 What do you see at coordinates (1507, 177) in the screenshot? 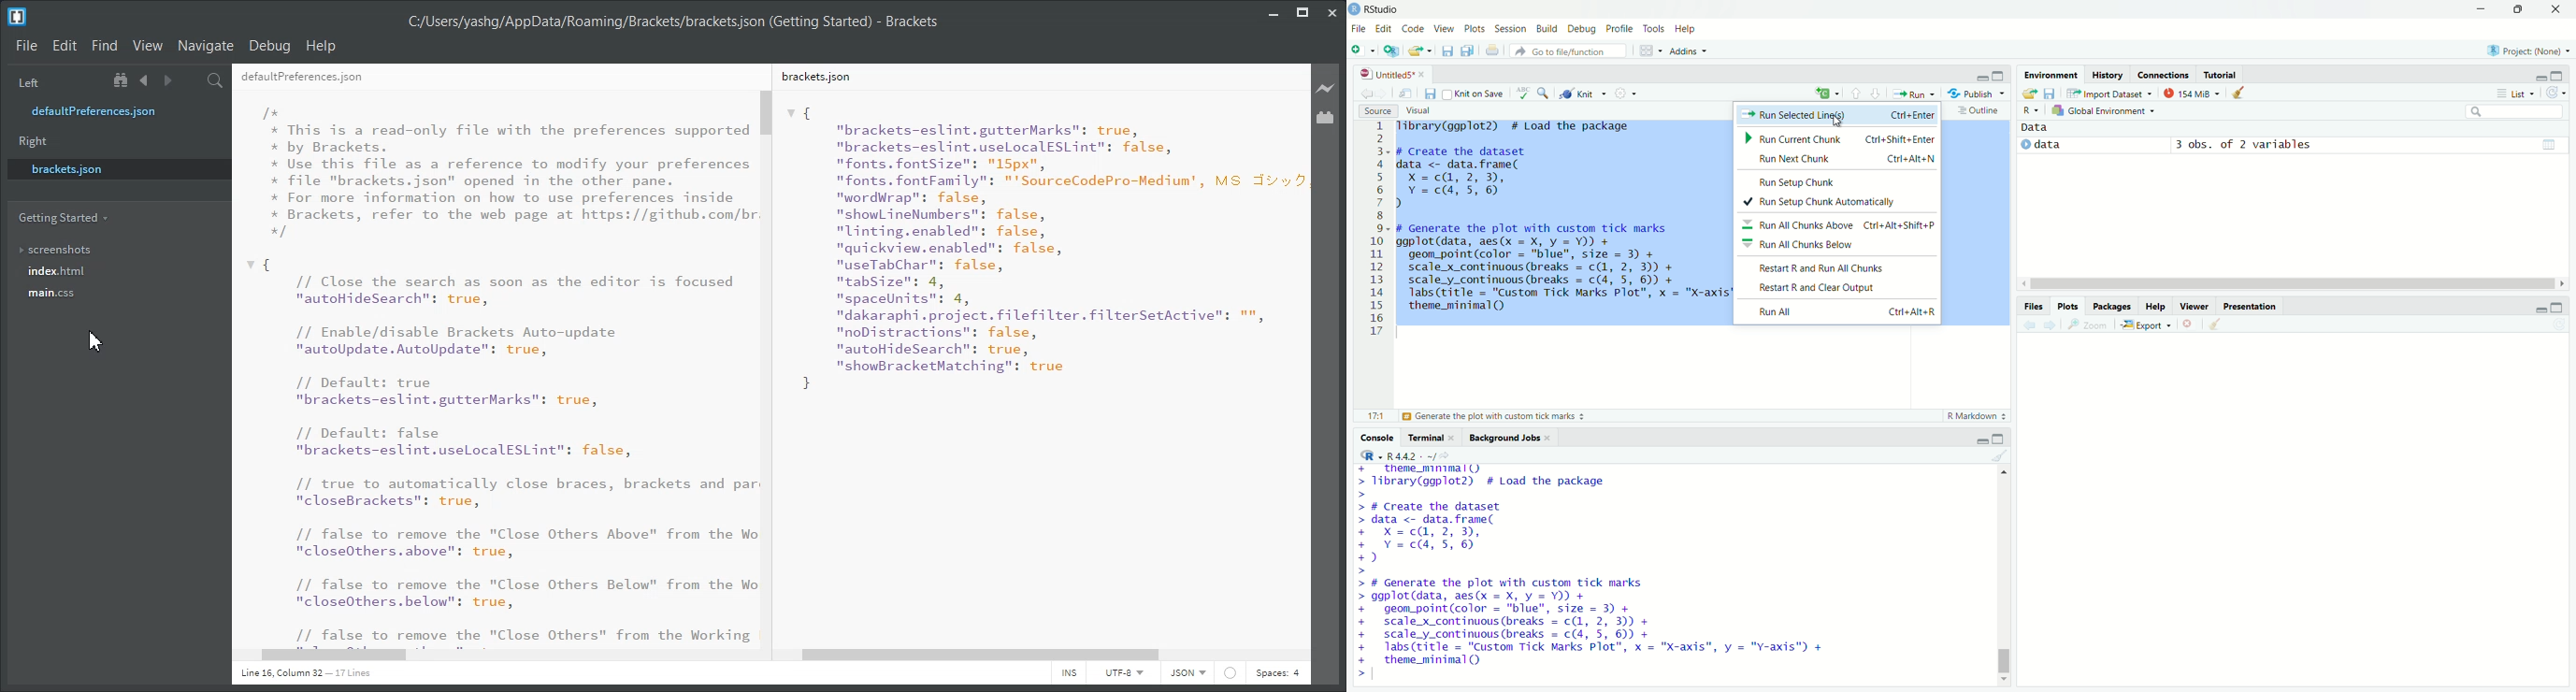
I see `code to create the dataset` at bounding box center [1507, 177].